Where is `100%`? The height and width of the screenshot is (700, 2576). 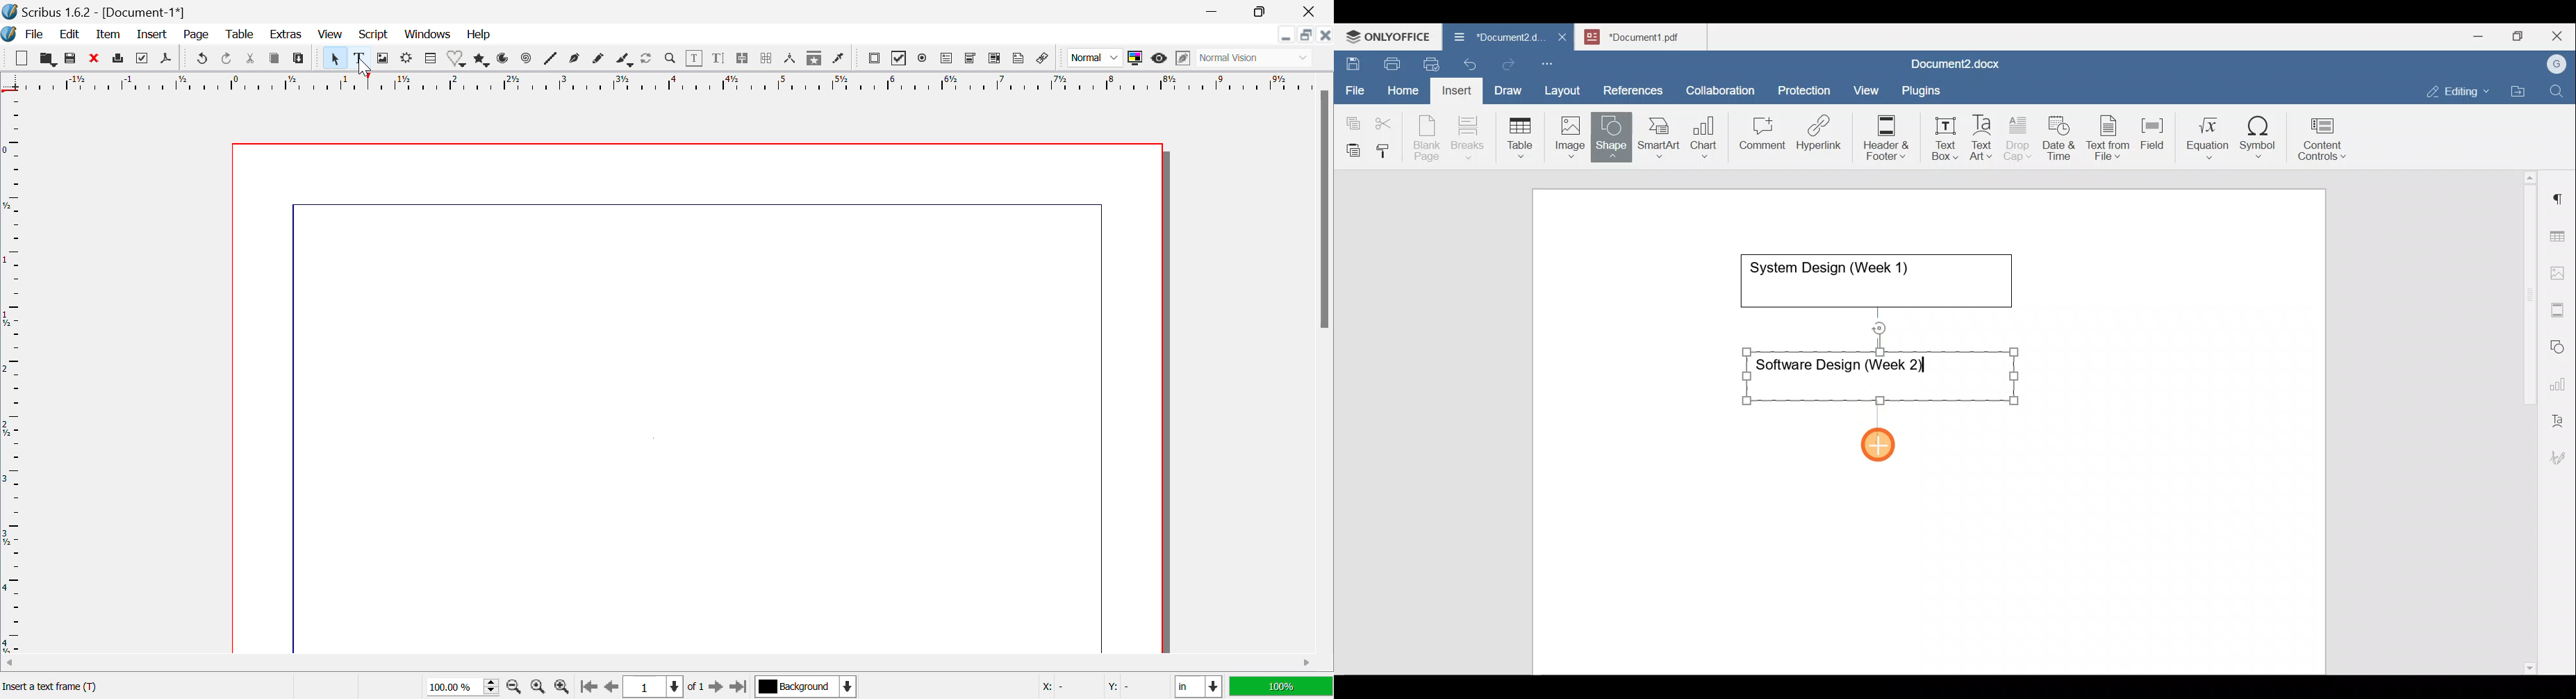 100% is located at coordinates (1280, 686).